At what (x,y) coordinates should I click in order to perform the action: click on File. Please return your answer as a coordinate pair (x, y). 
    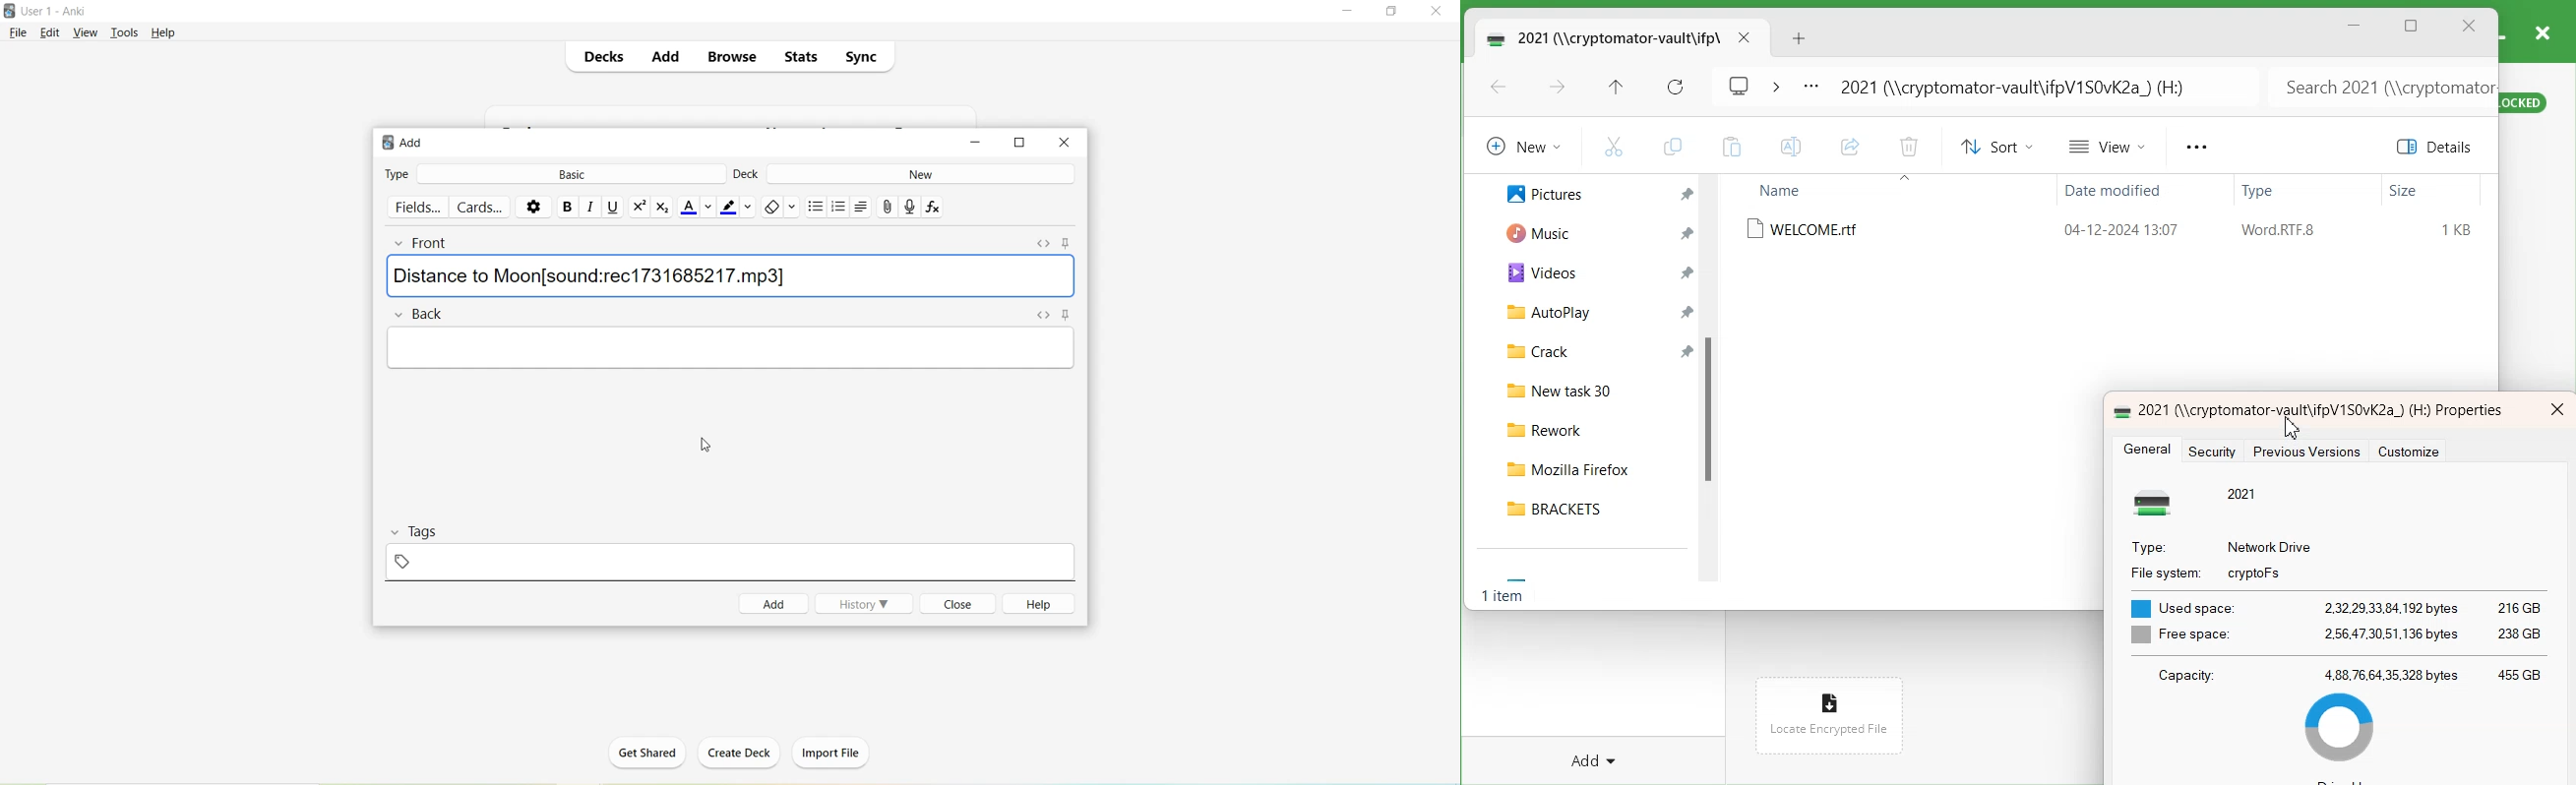
    Looking at the image, I should click on (18, 33).